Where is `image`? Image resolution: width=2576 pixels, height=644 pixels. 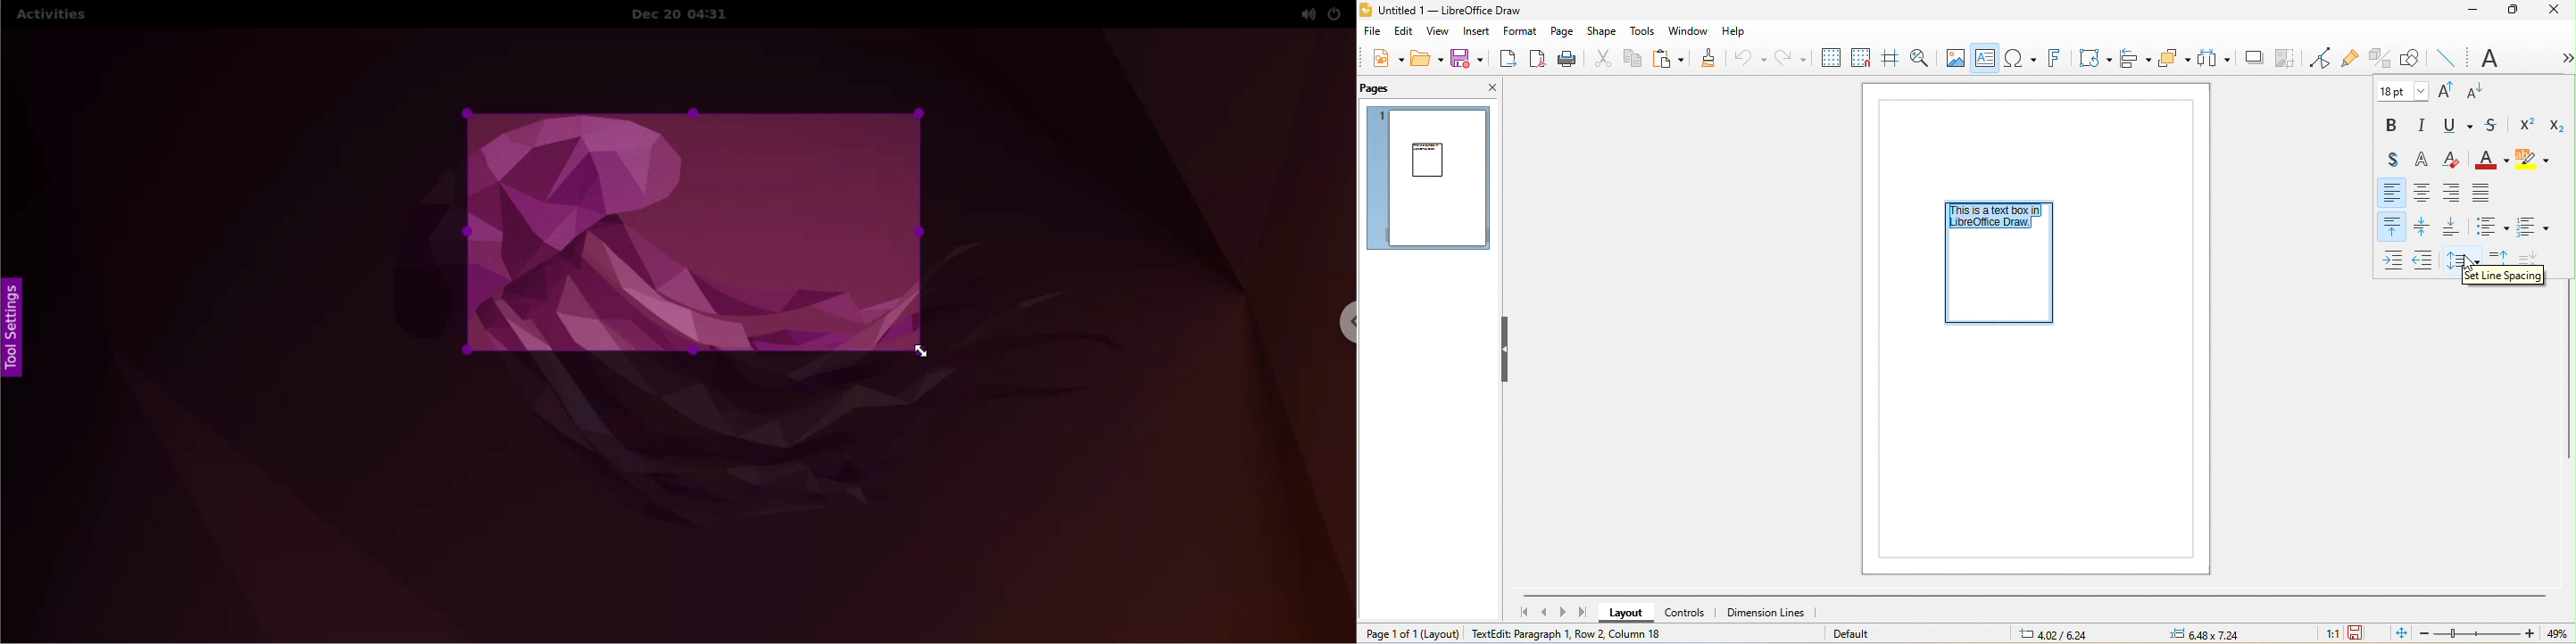
image is located at coordinates (1957, 56).